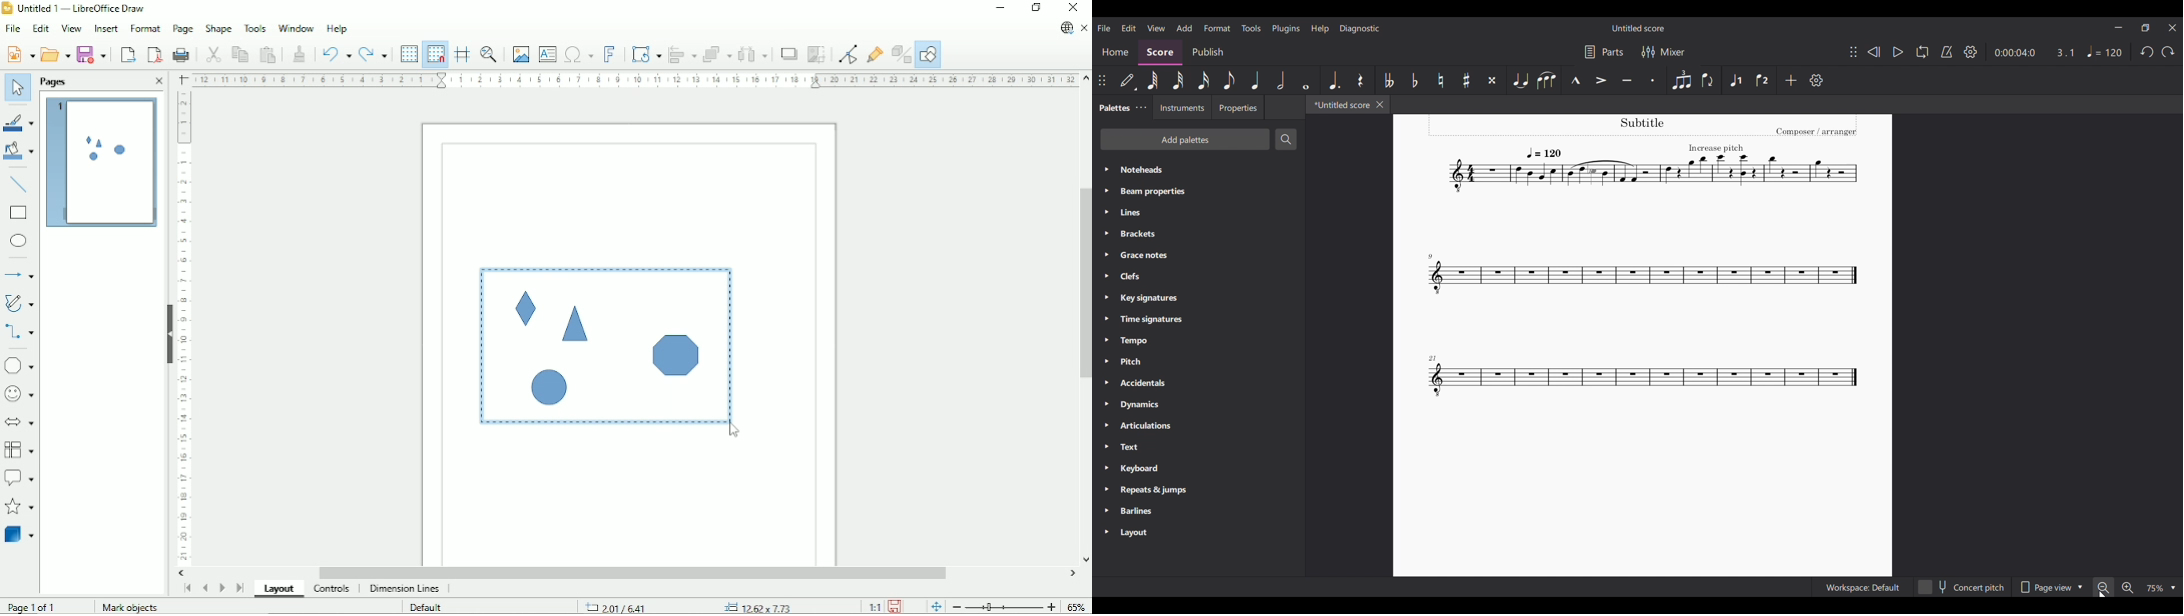 The height and width of the screenshot is (616, 2184). Describe the element at coordinates (1084, 286) in the screenshot. I see `Vertical scrollbar` at that location.